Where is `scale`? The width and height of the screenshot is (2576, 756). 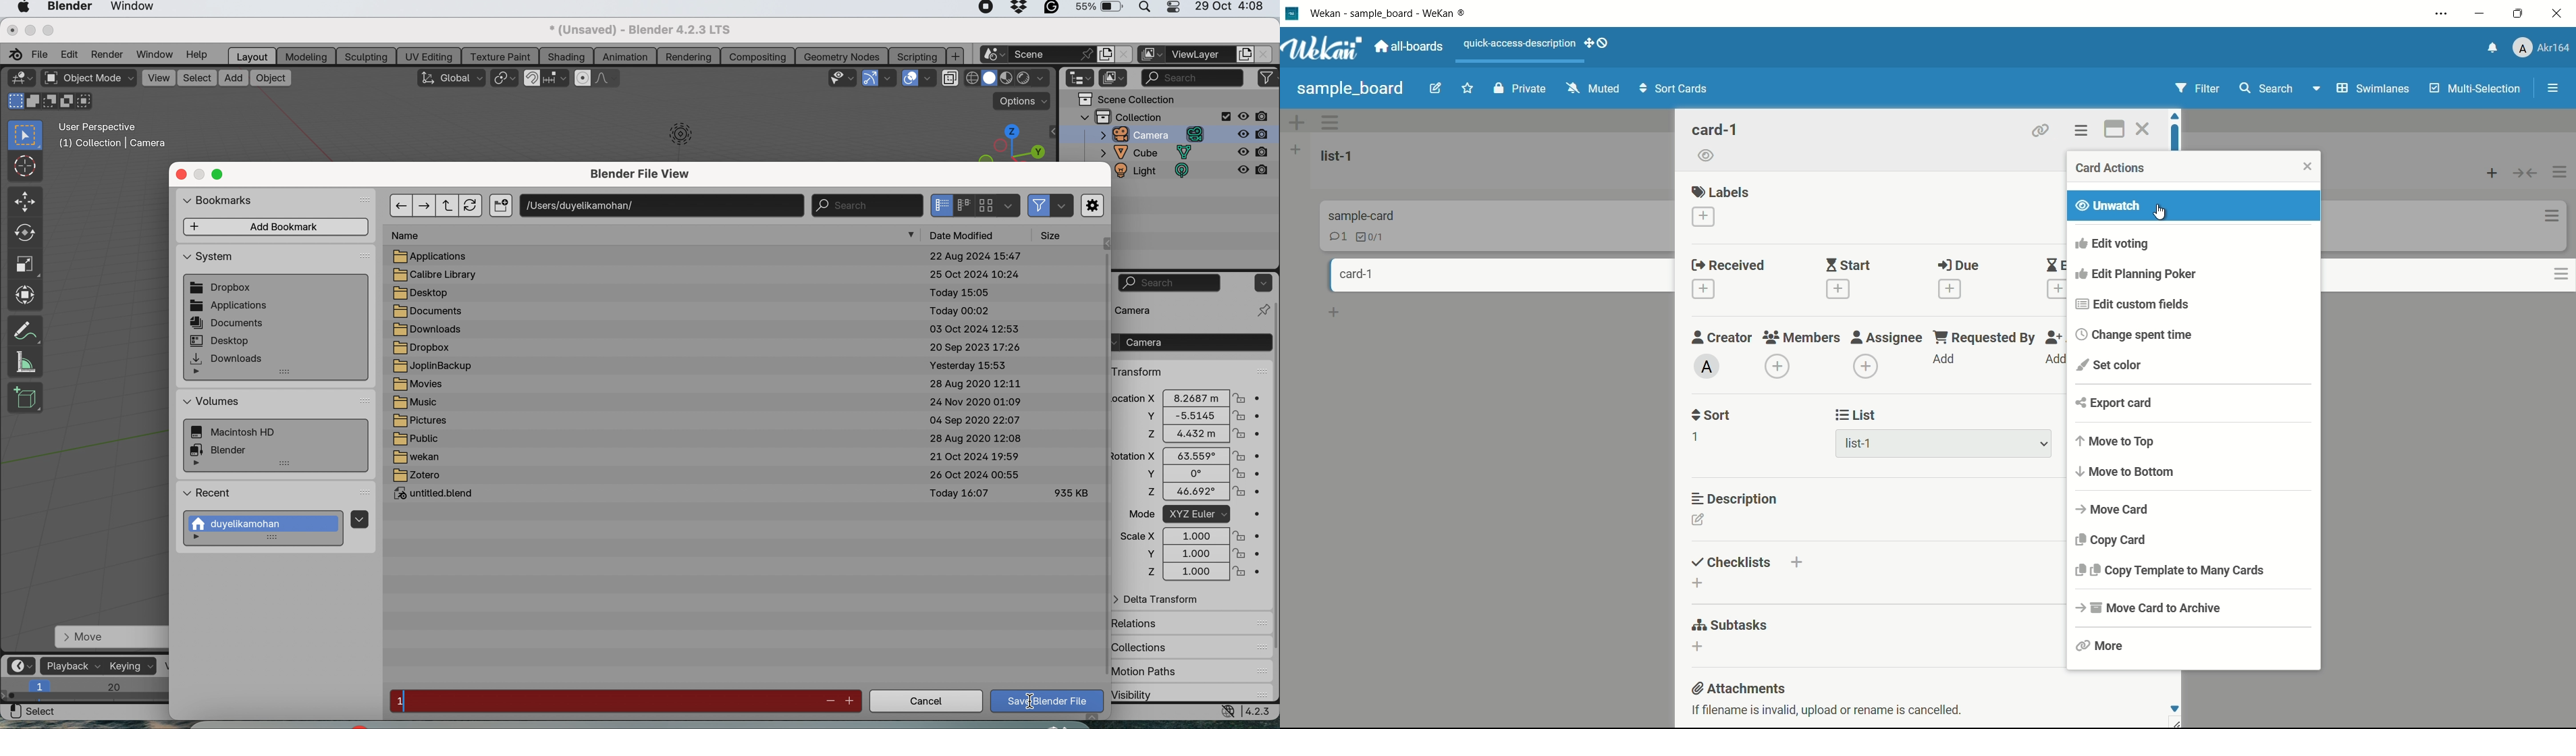 scale is located at coordinates (23, 262).